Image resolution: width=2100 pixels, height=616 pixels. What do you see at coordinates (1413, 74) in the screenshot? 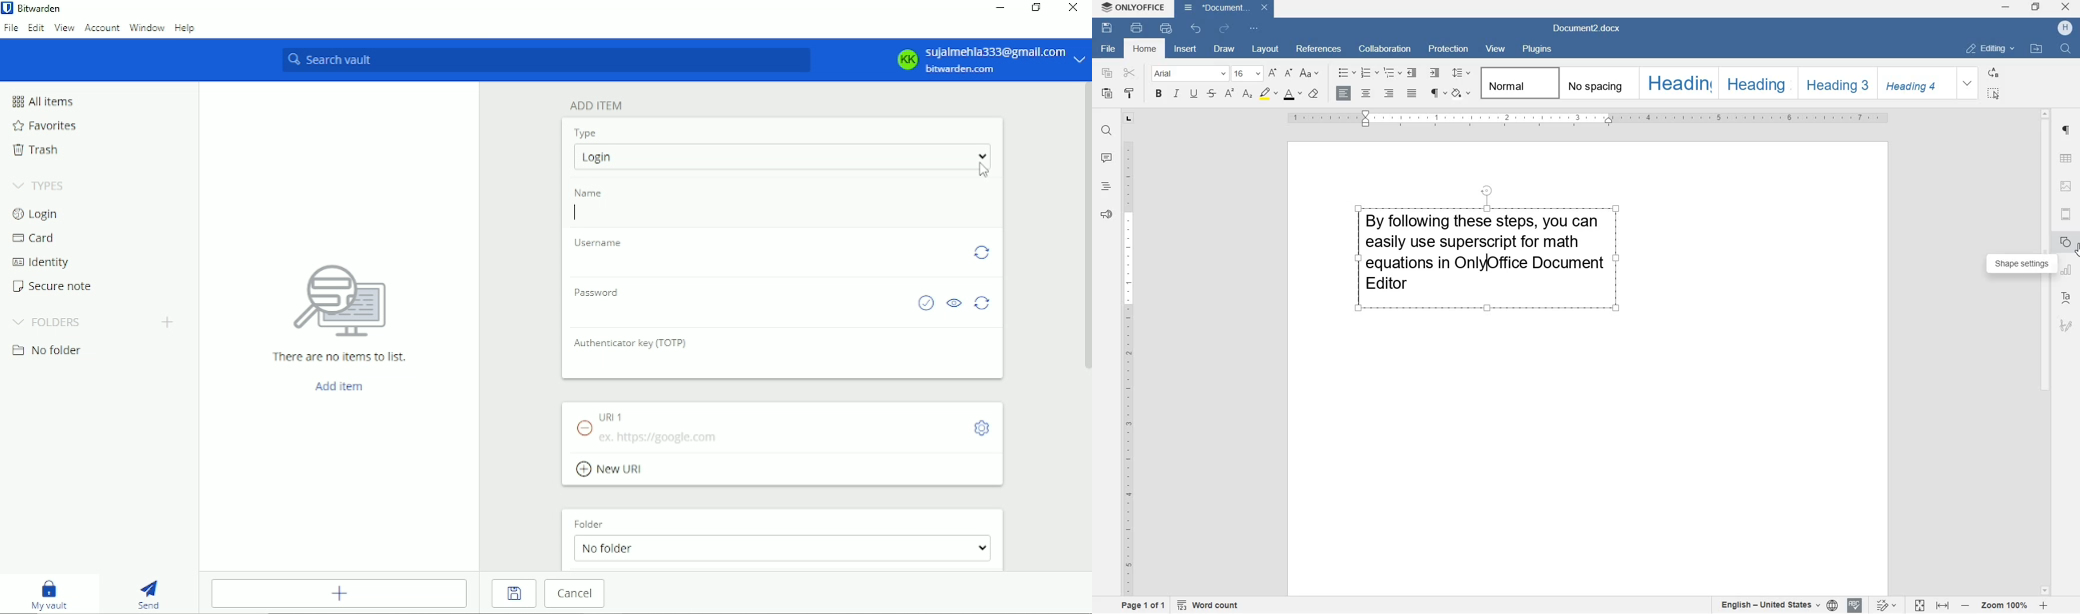
I see `decrease indent` at bounding box center [1413, 74].